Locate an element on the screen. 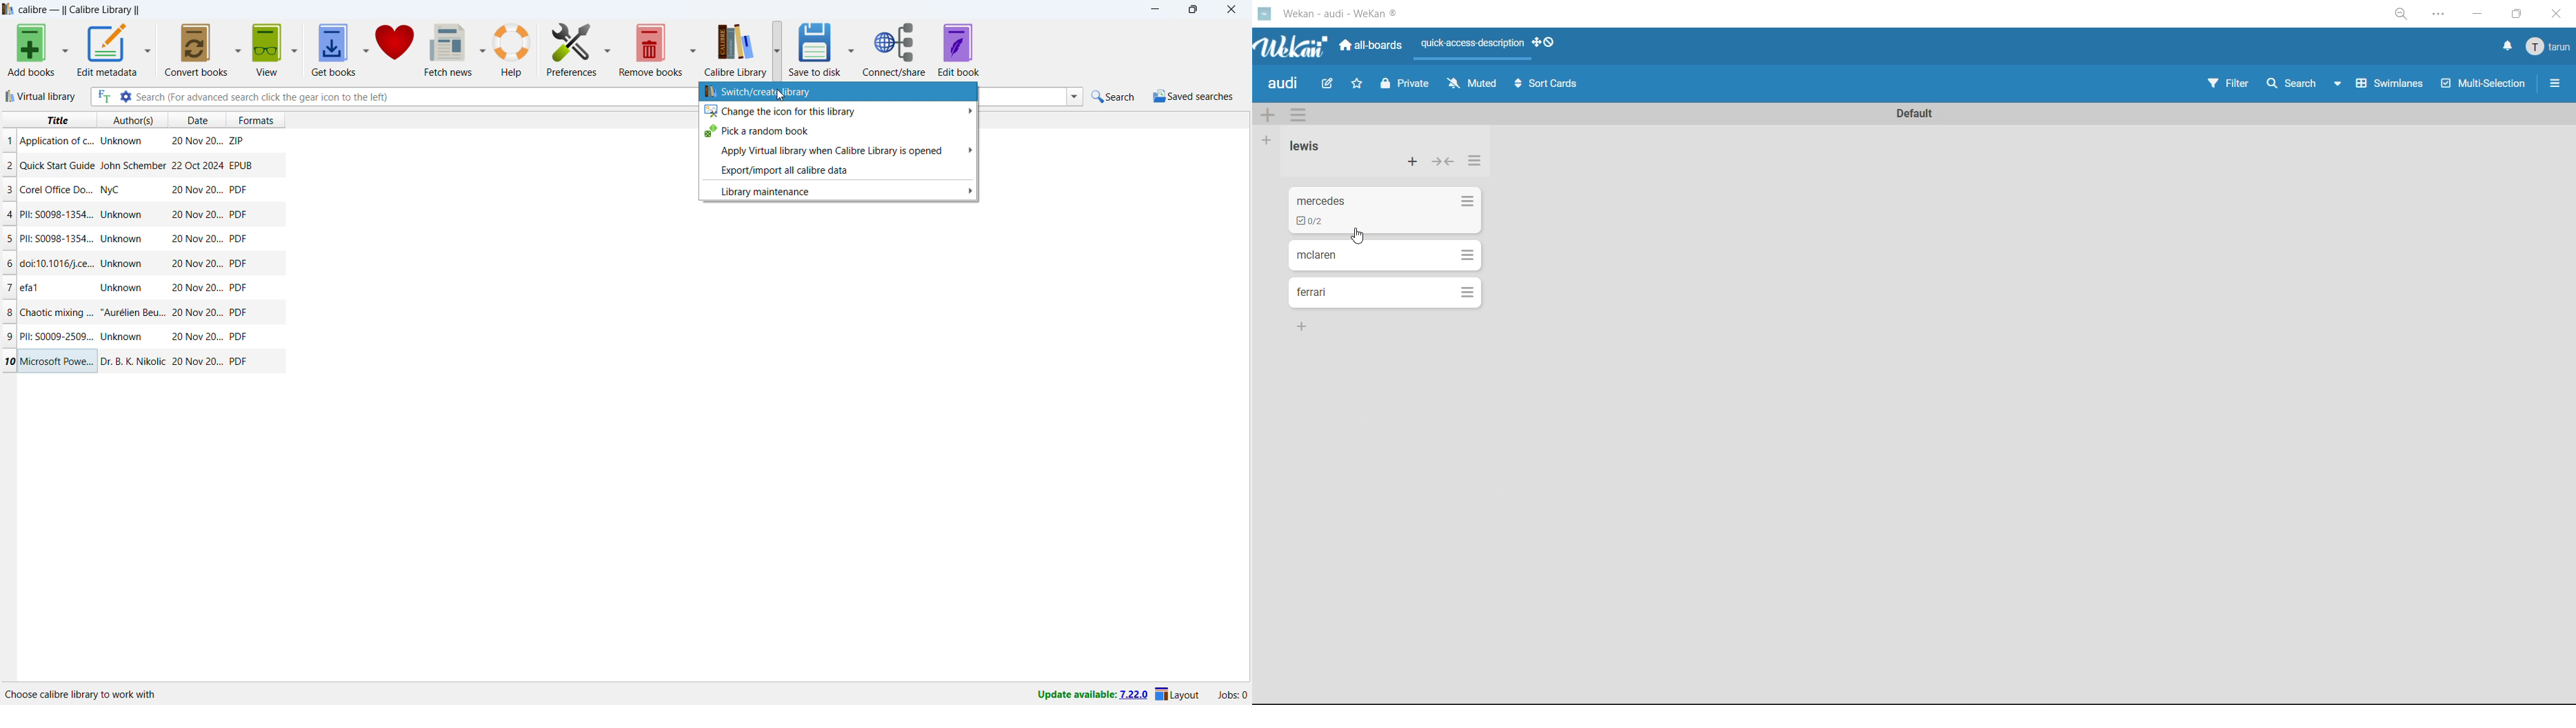 The image size is (2576, 728). PDF is located at coordinates (239, 288).